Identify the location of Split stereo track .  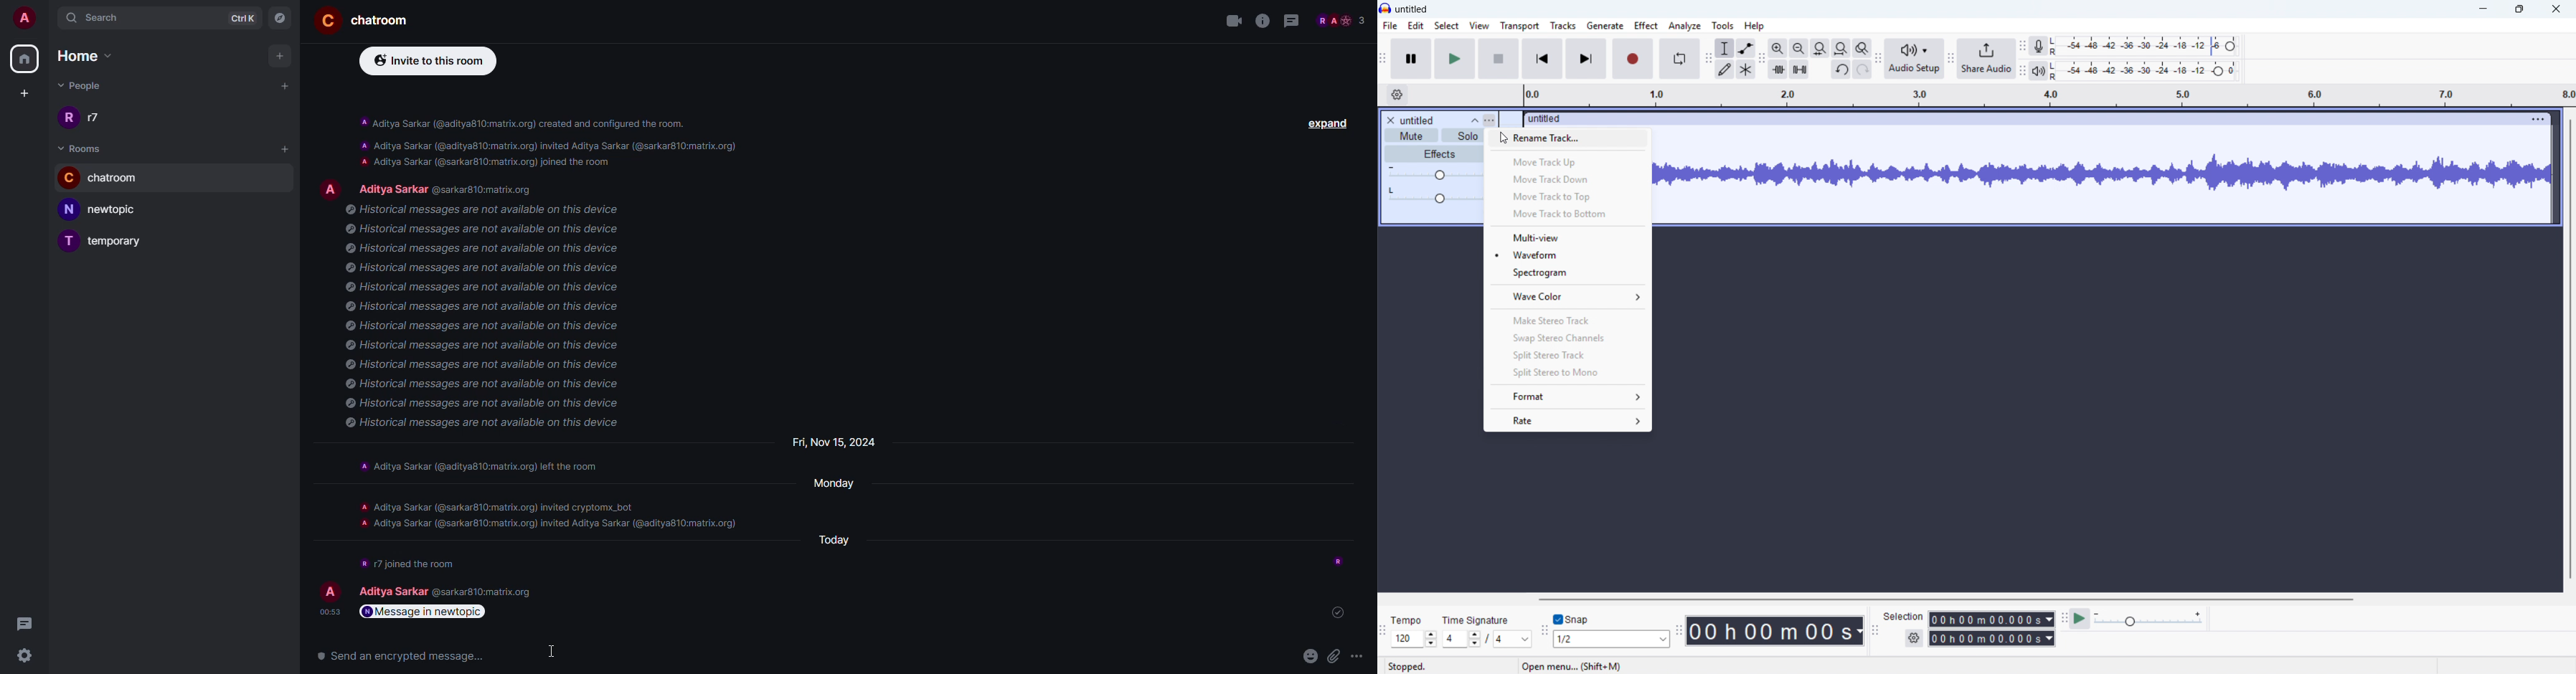
(1567, 354).